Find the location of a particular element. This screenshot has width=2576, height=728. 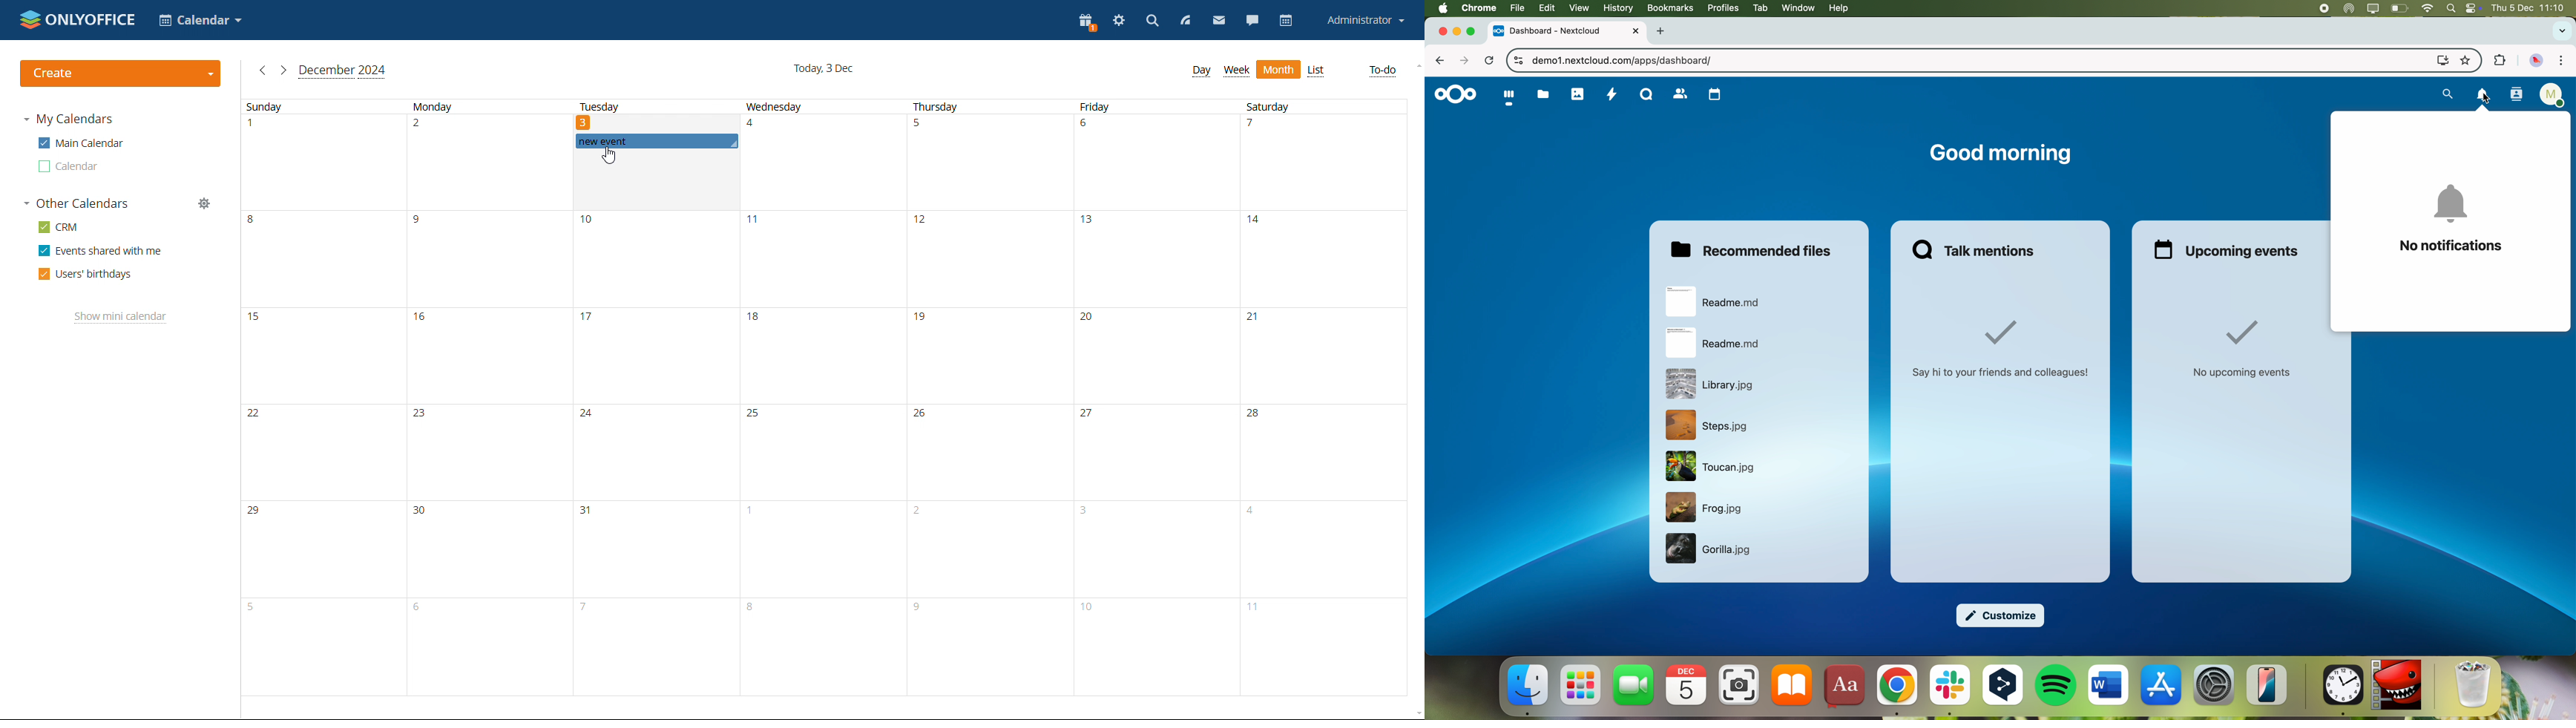

URL is located at coordinates (1623, 60).